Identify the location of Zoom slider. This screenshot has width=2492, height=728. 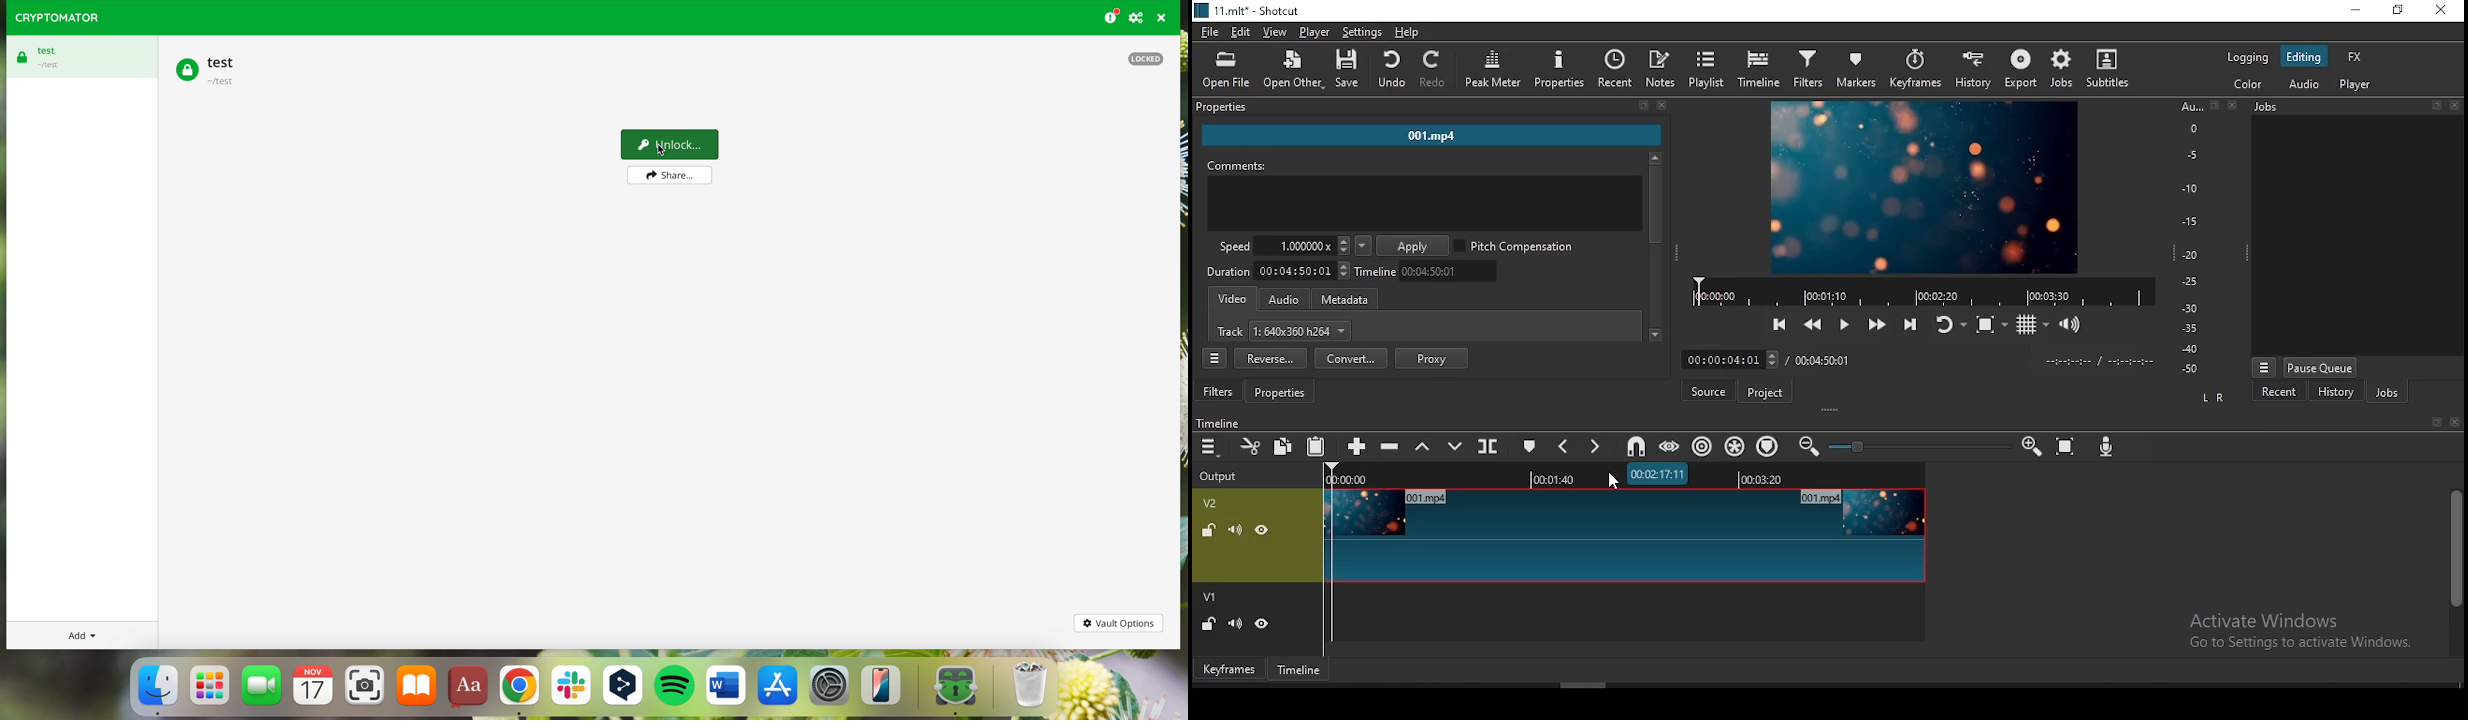
(1917, 446).